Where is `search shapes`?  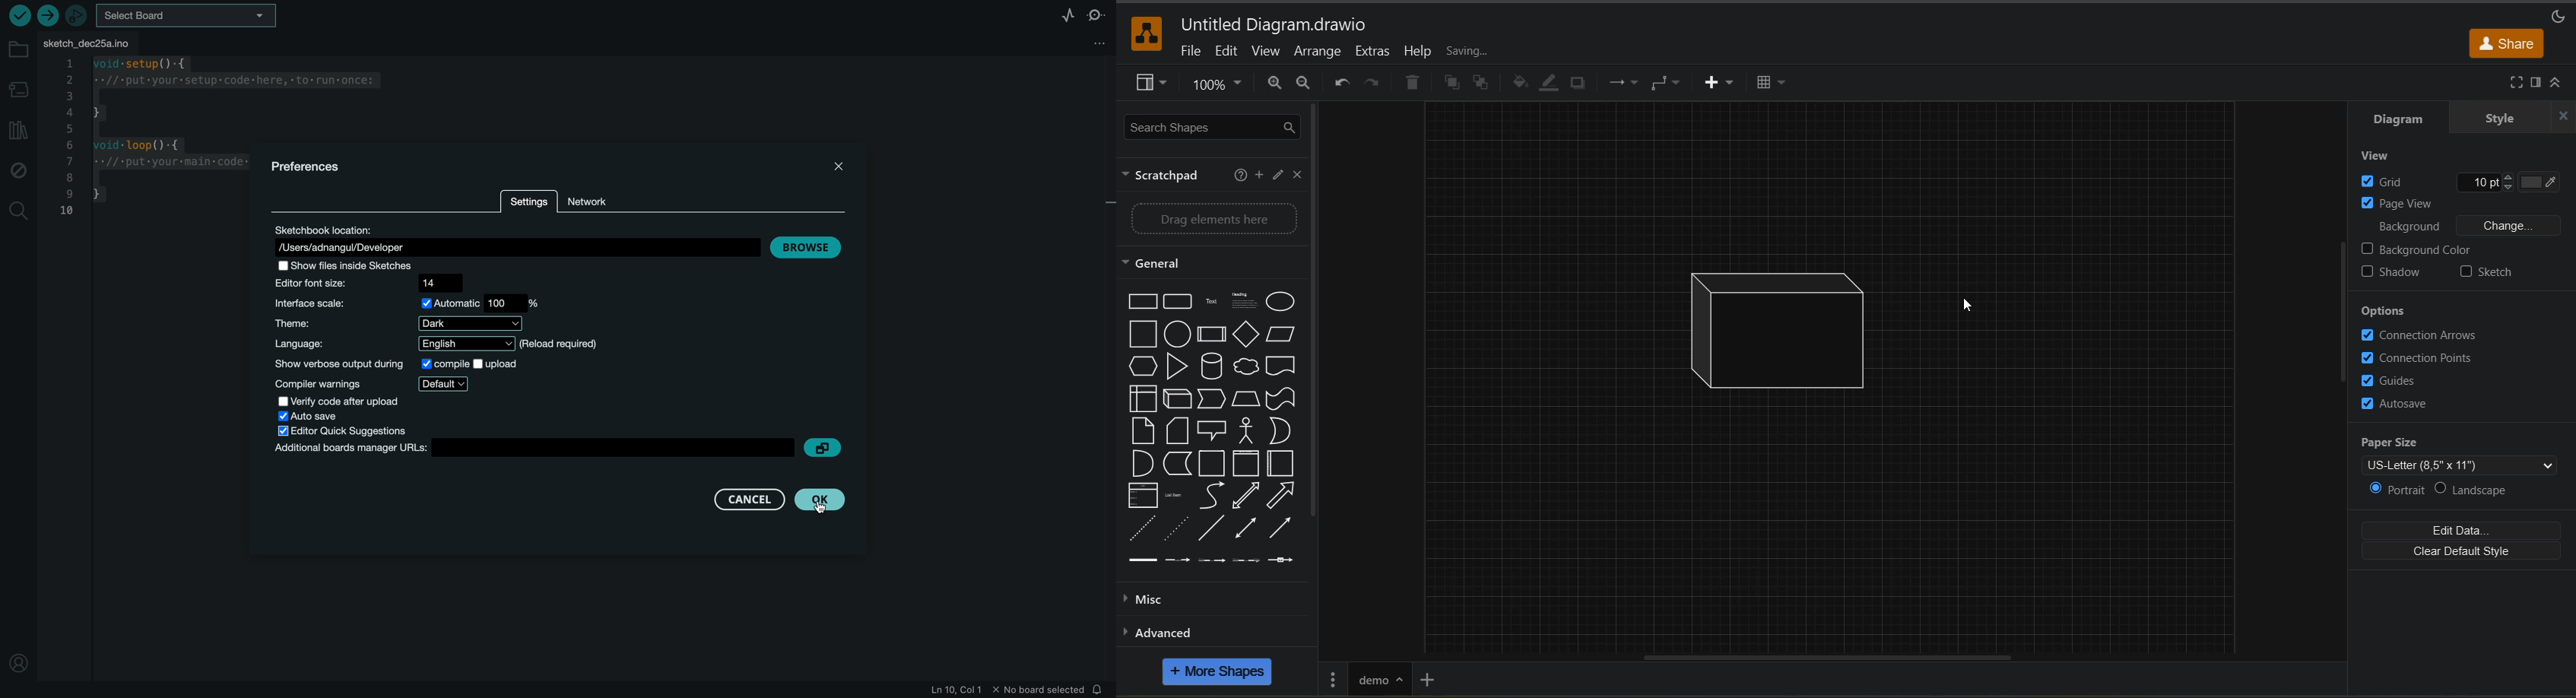 search shapes is located at coordinates (1216, 128).